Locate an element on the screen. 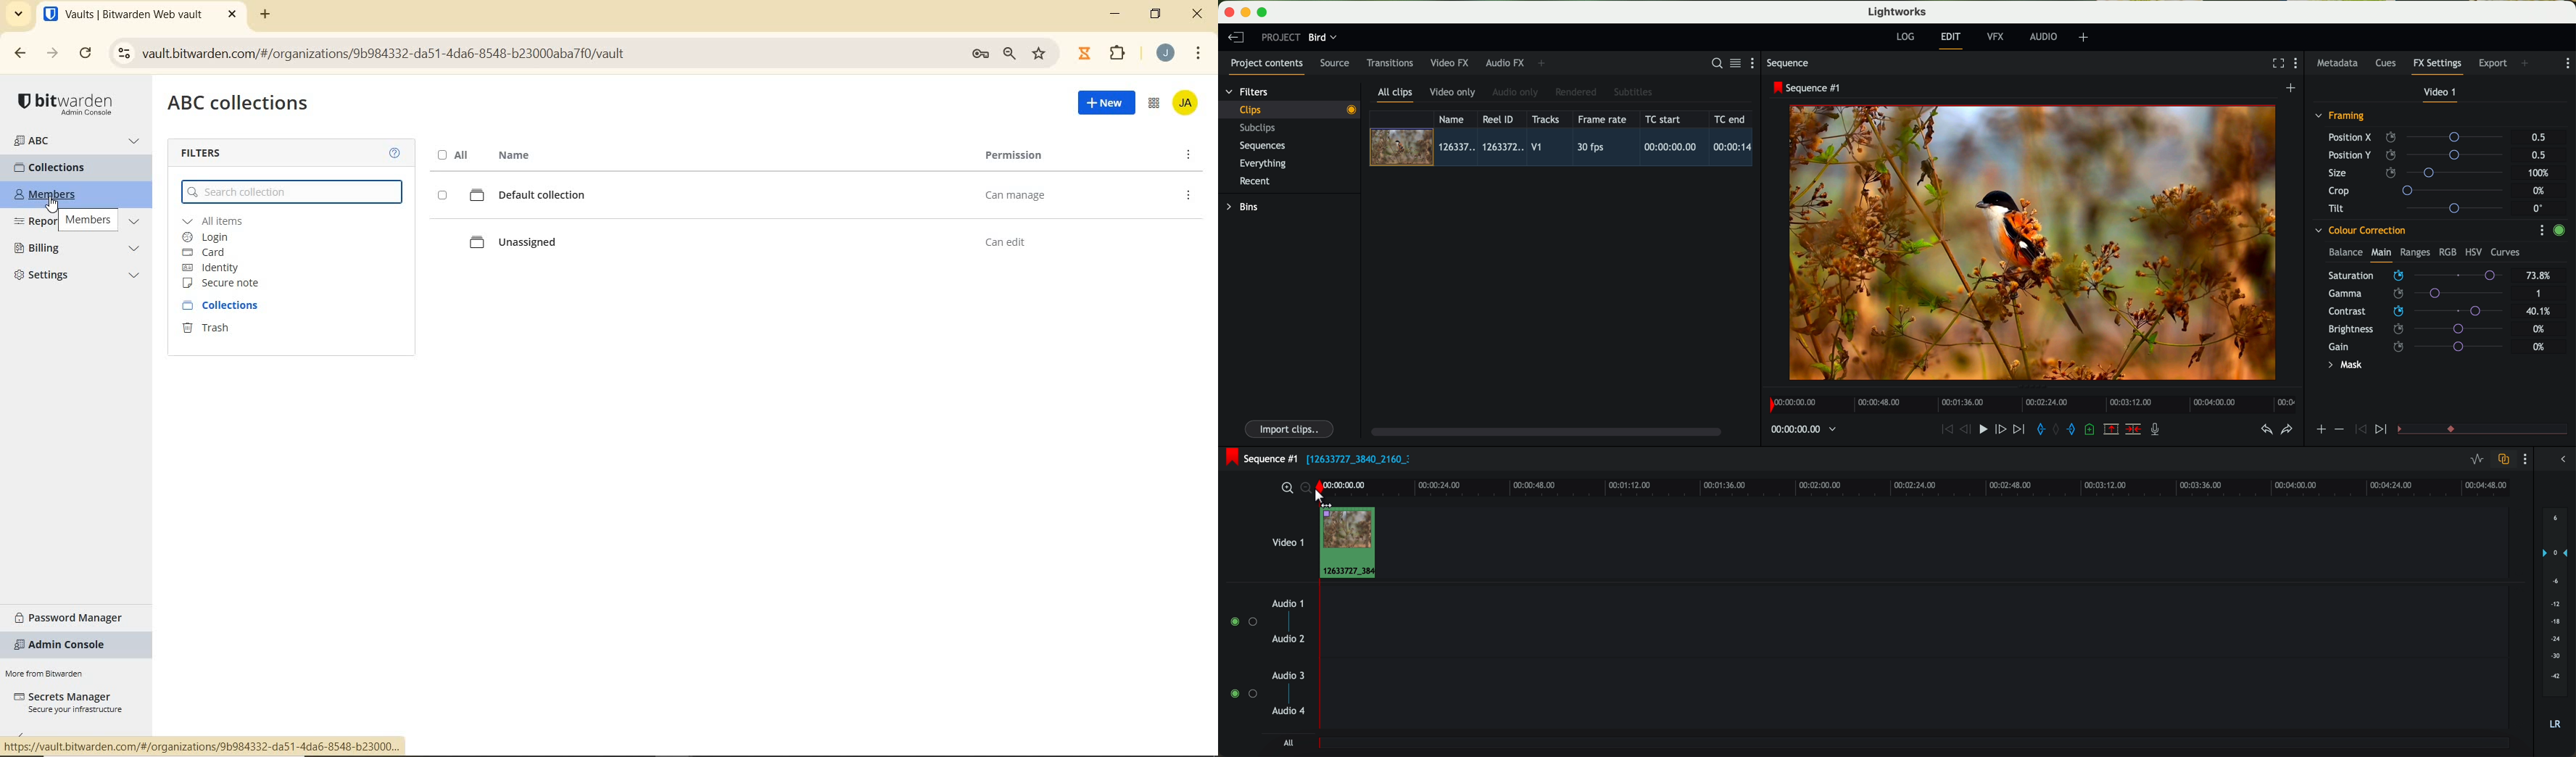 This screenshot has width=2576, height=784. RESTORE DOWN is located at coordinates (1157, 17).